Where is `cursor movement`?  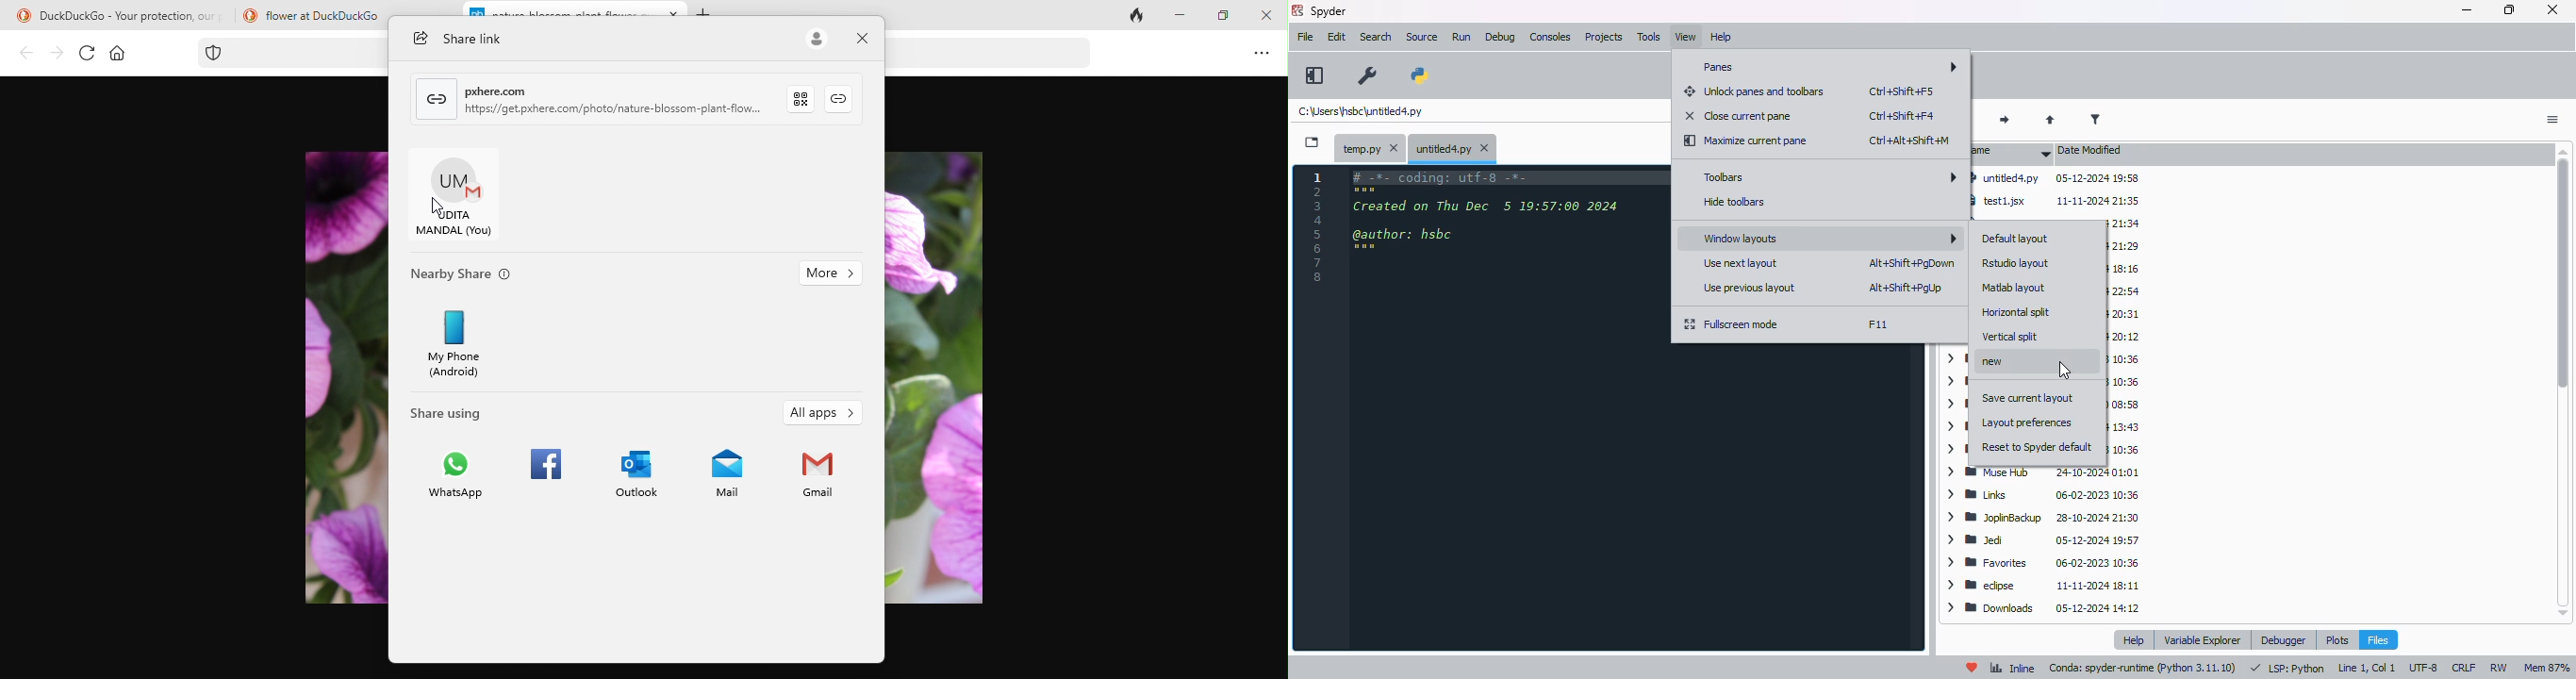
cursor movement is located at coordinates (434, 207).